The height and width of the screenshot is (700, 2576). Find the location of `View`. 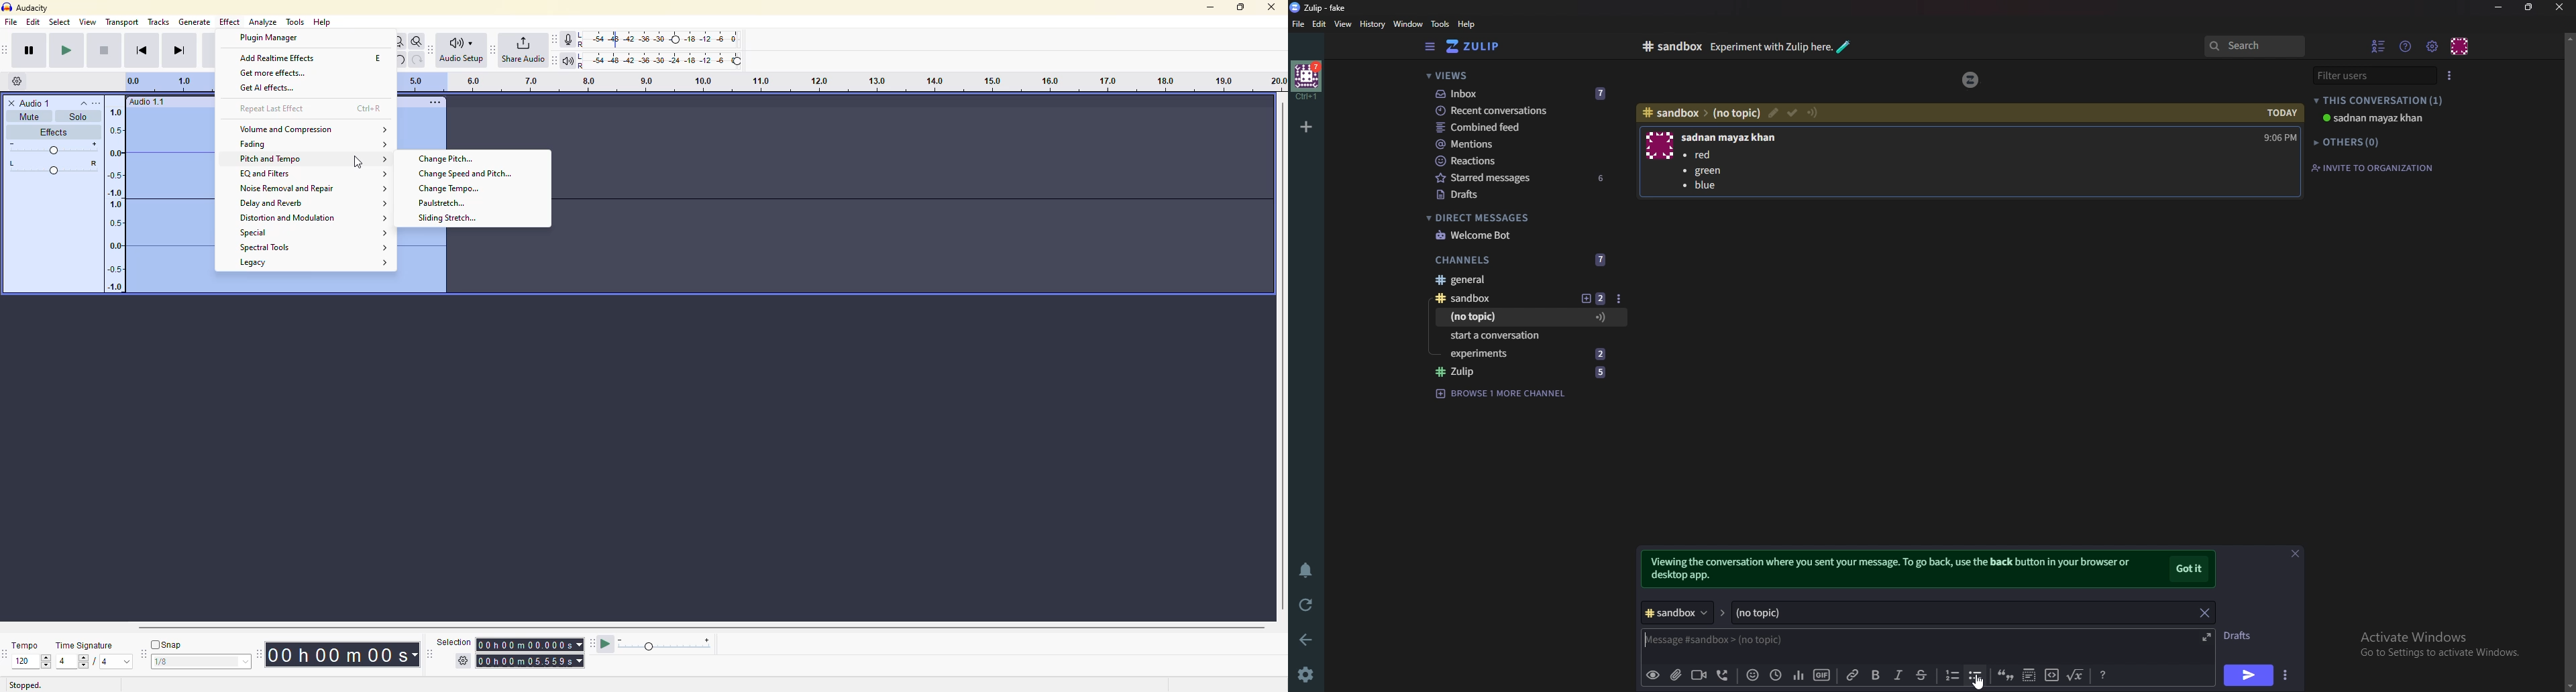

View is located at coordinates (1344, 25).